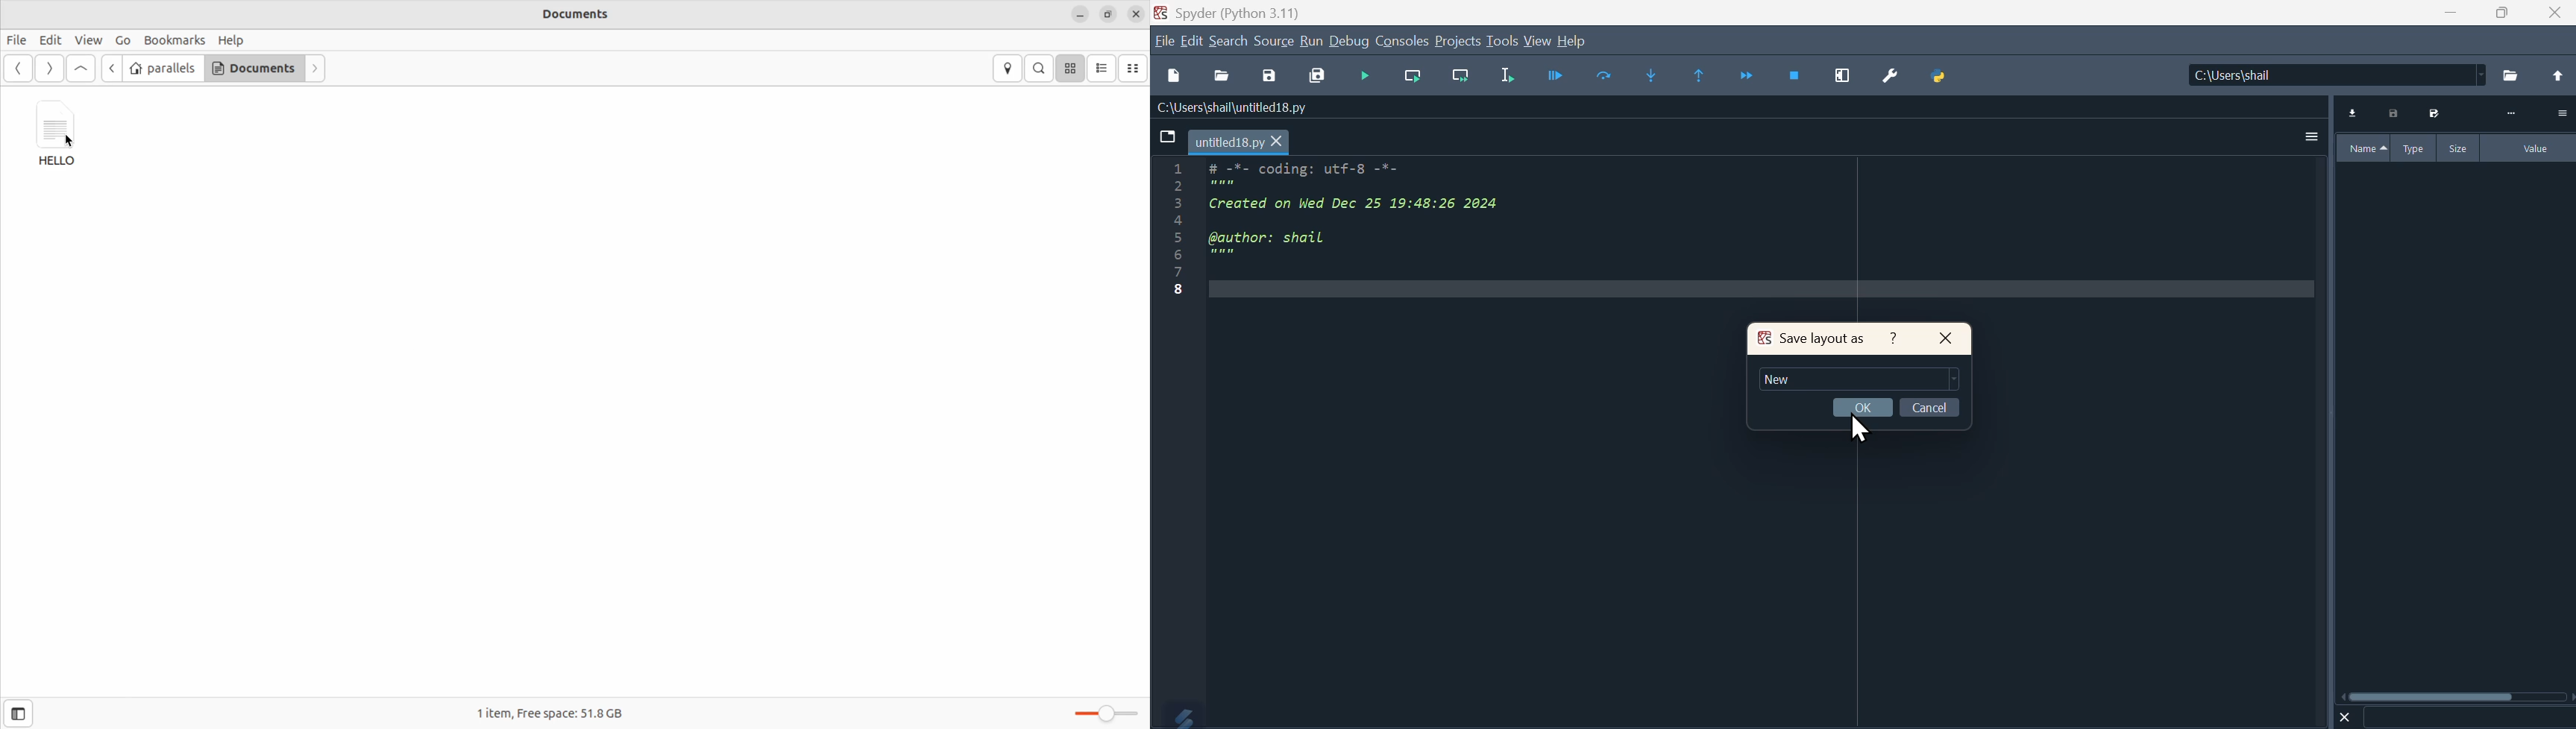 The width and height of the screenshot is (2576, 756). I want to click on Console, so click(1402, 40).